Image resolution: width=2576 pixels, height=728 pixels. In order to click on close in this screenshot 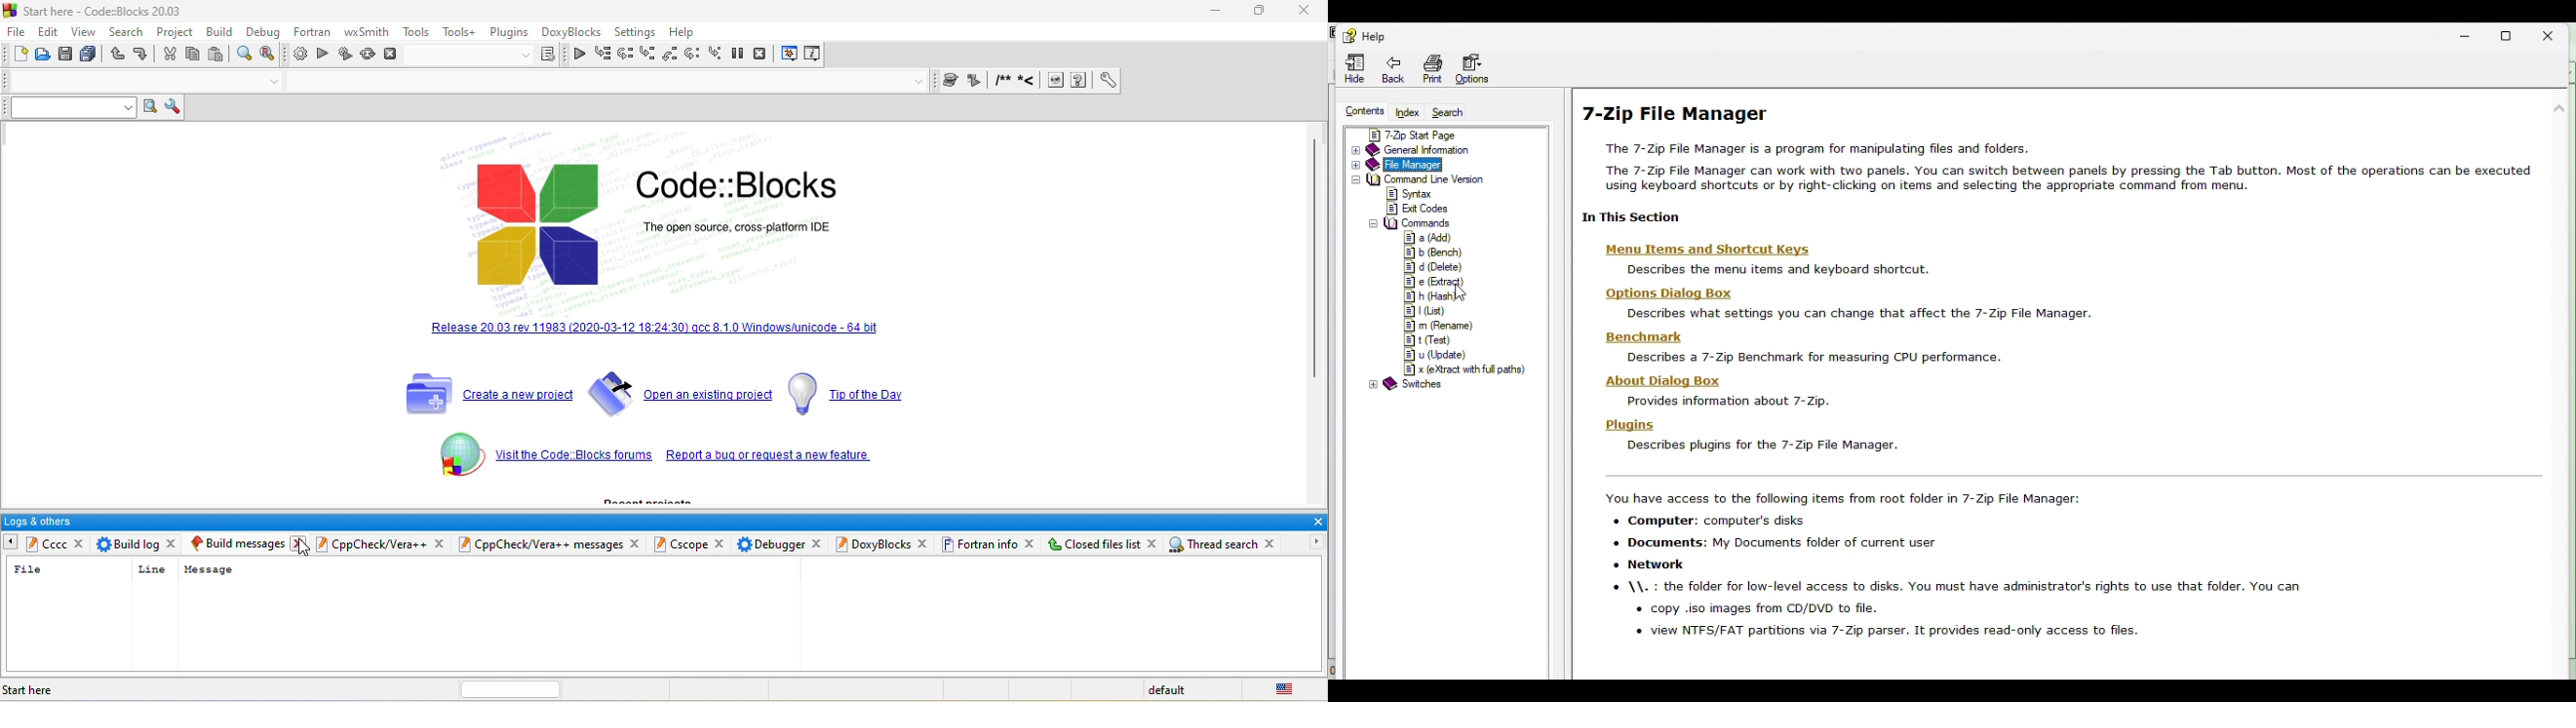, I will do `click(1275, 544)`.